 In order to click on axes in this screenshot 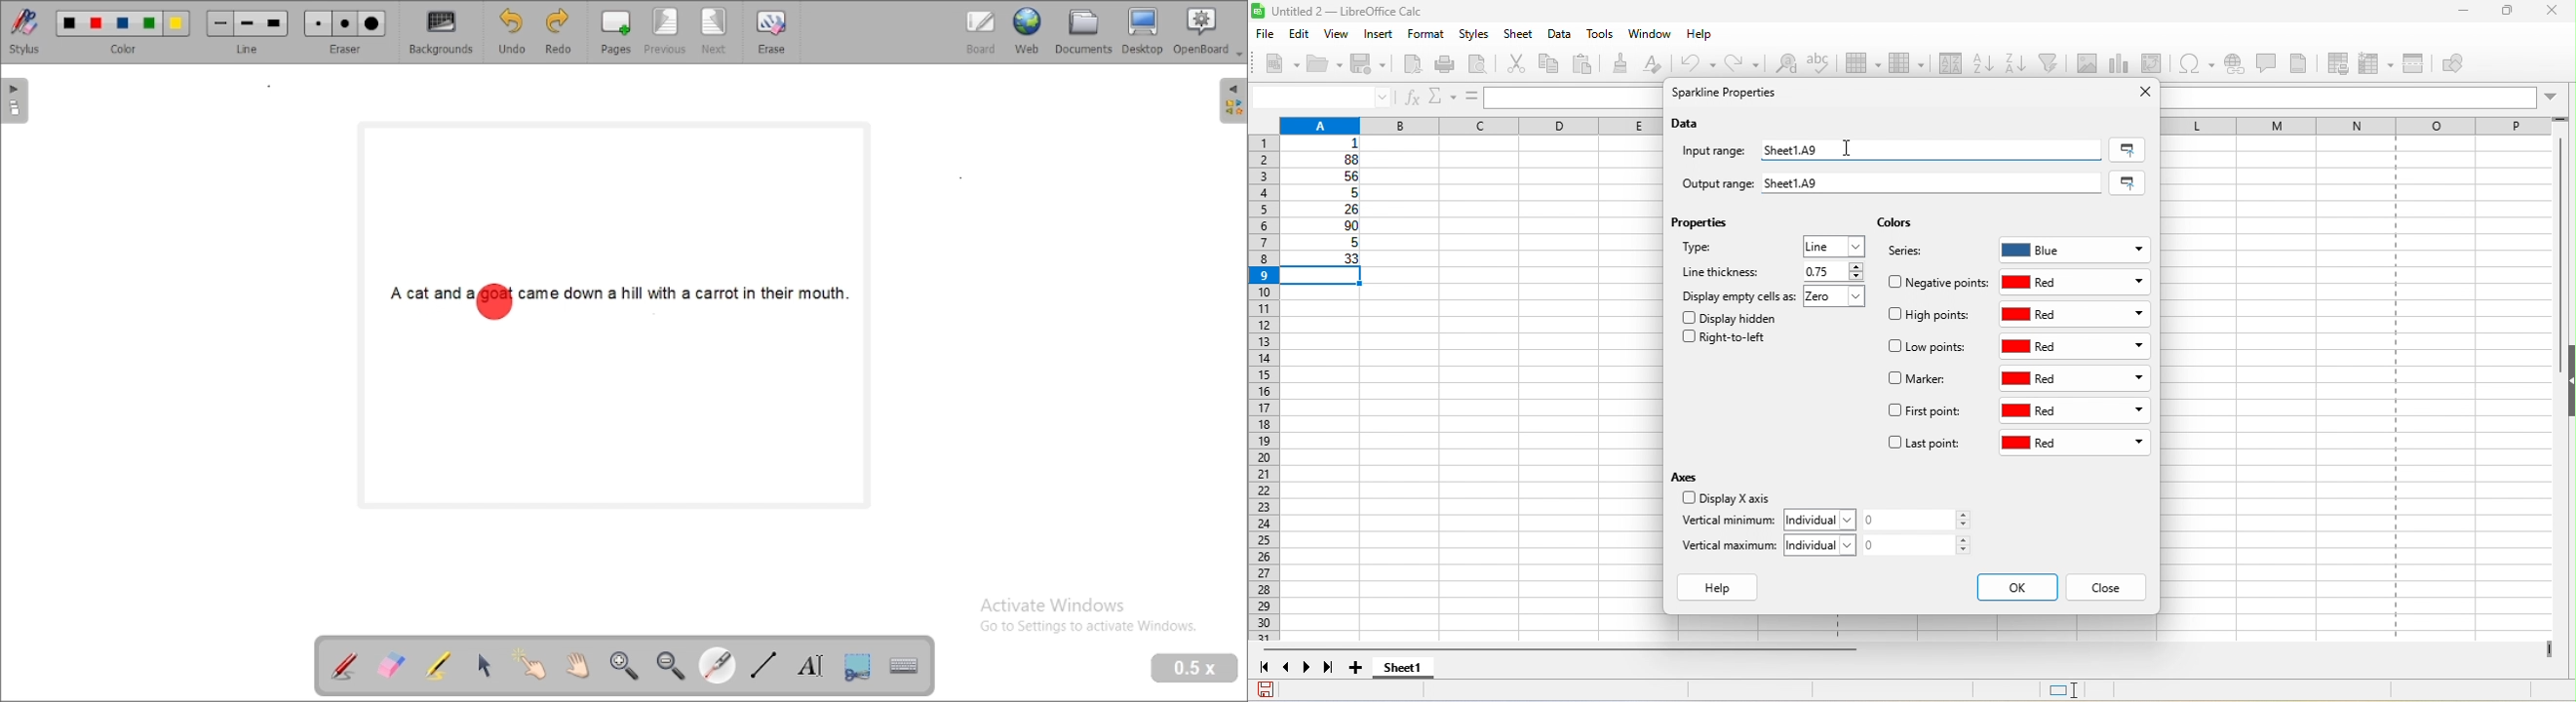, I will do `click(1688, 476)`.